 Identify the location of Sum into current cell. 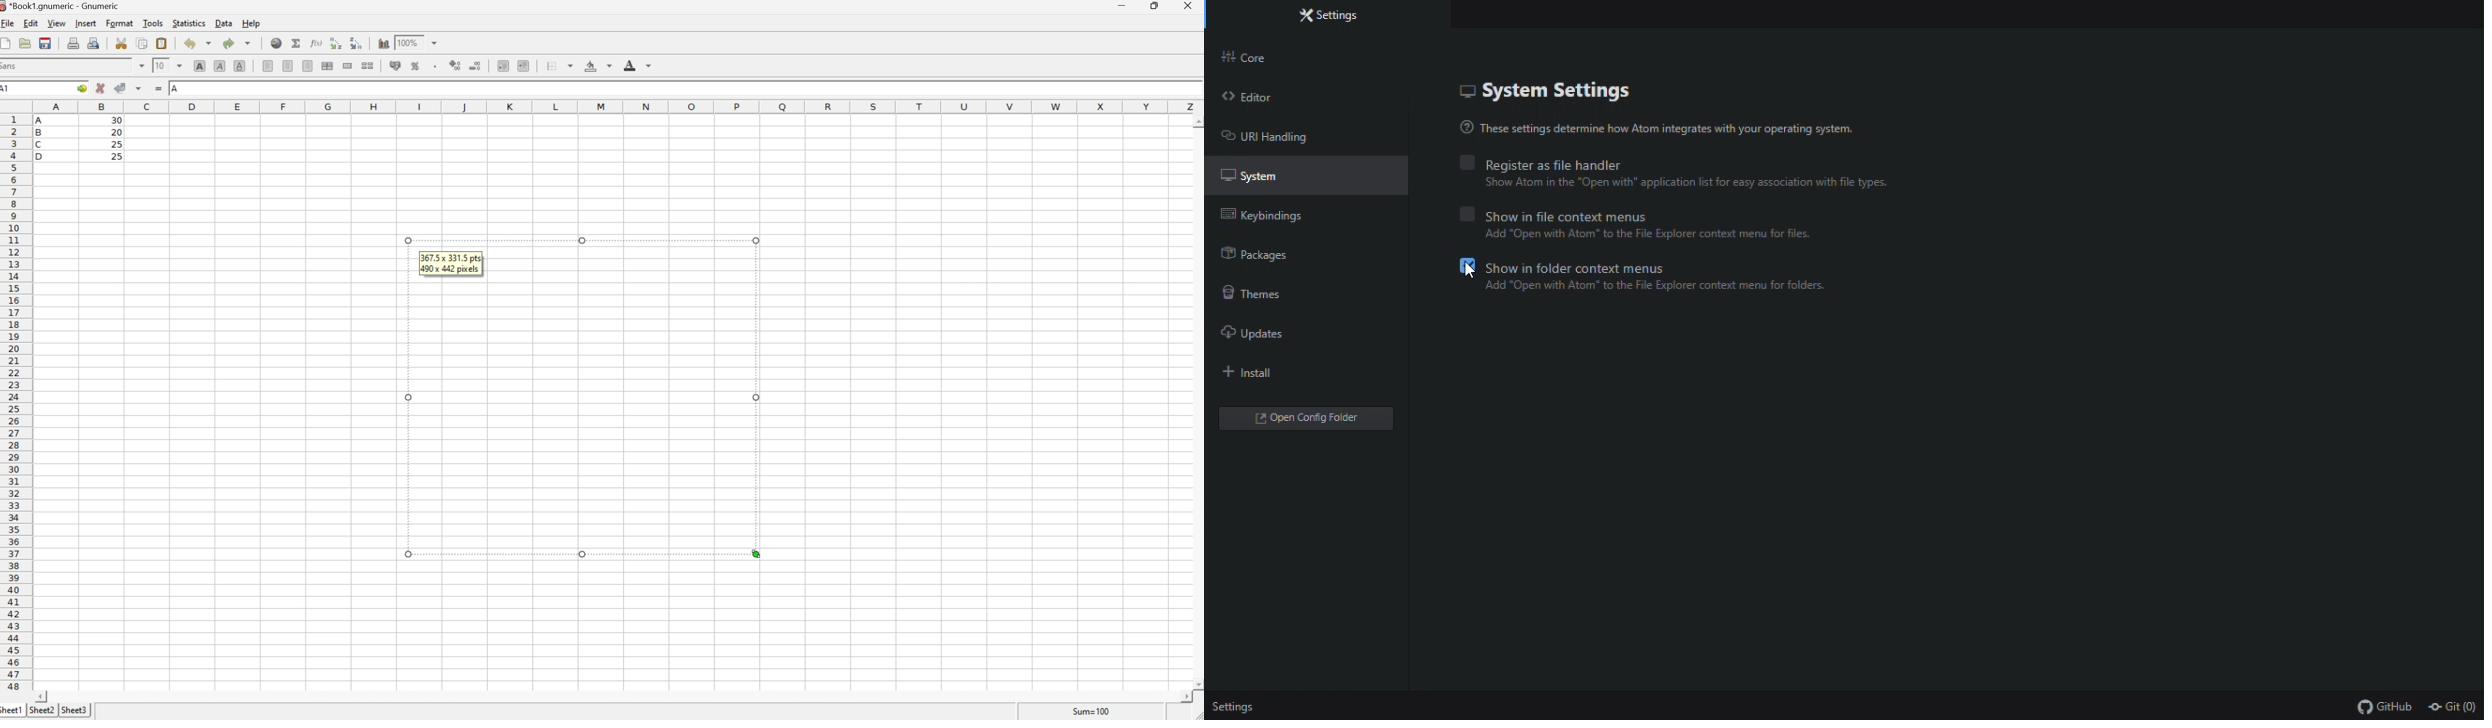
(297, 42).